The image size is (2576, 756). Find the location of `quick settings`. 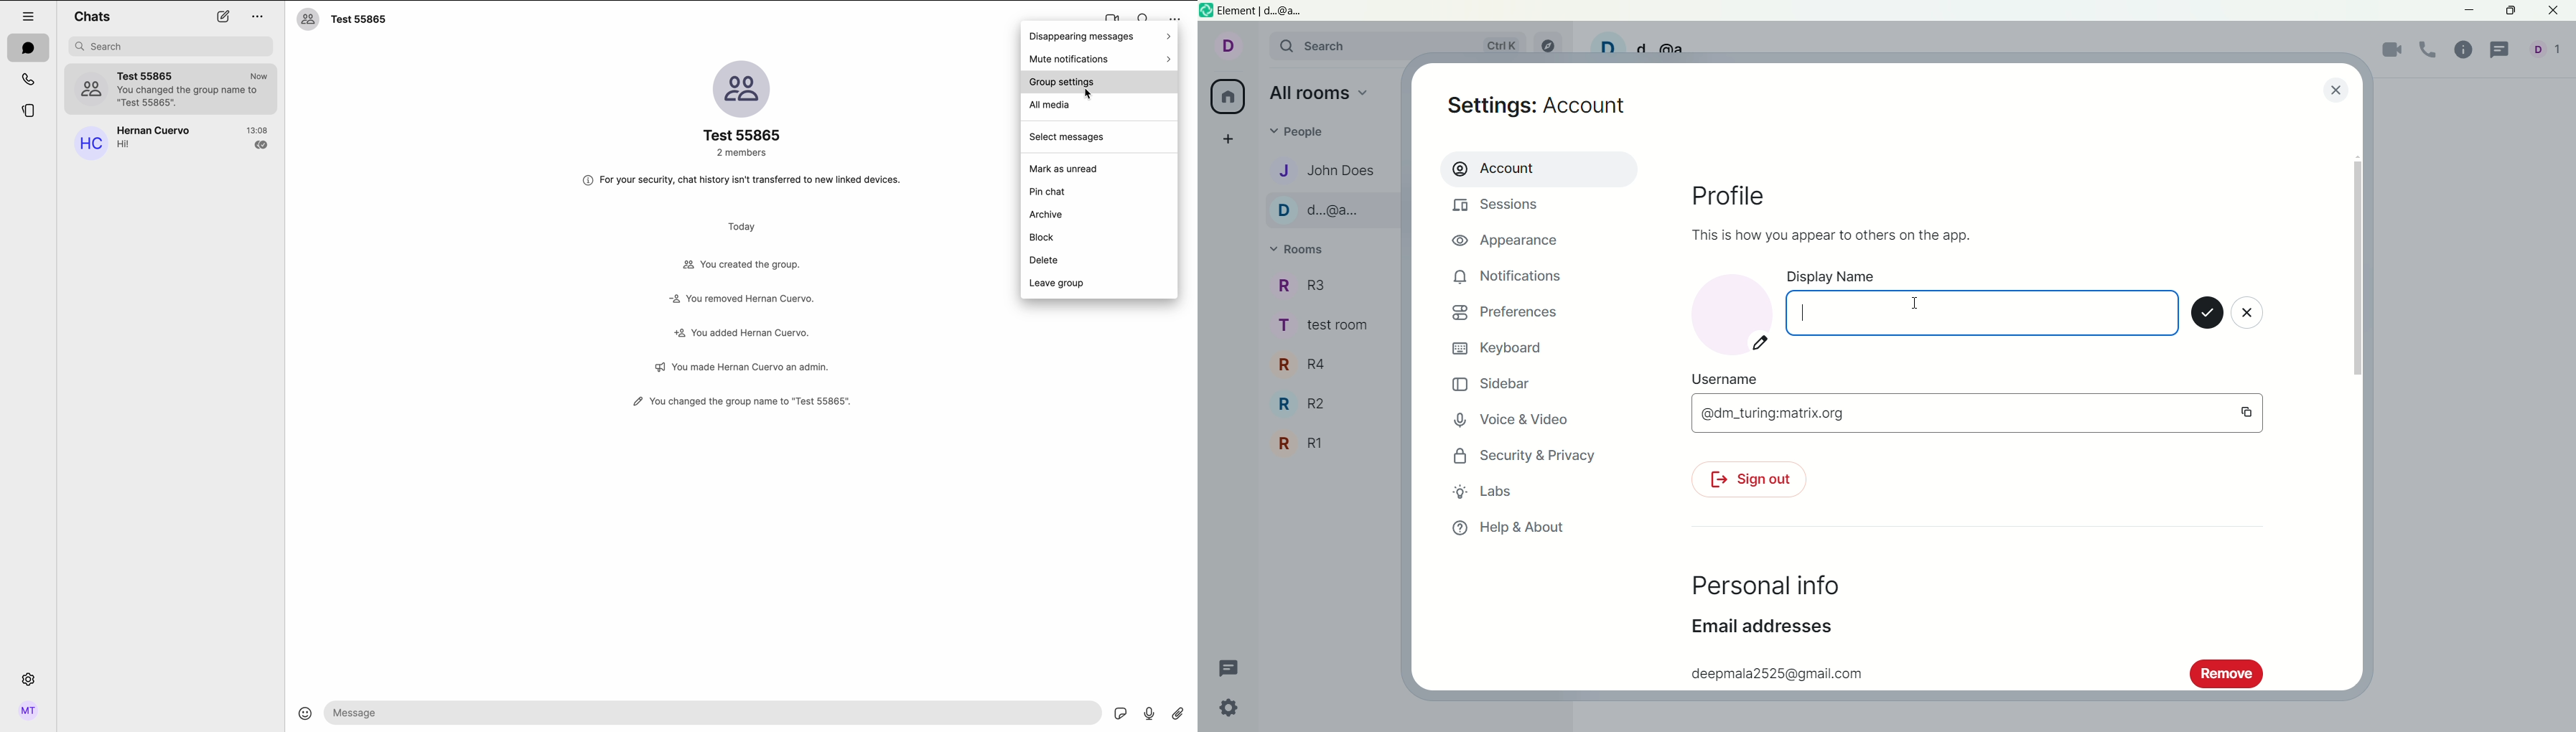

quick settings is located at coordinates (1231, 711).